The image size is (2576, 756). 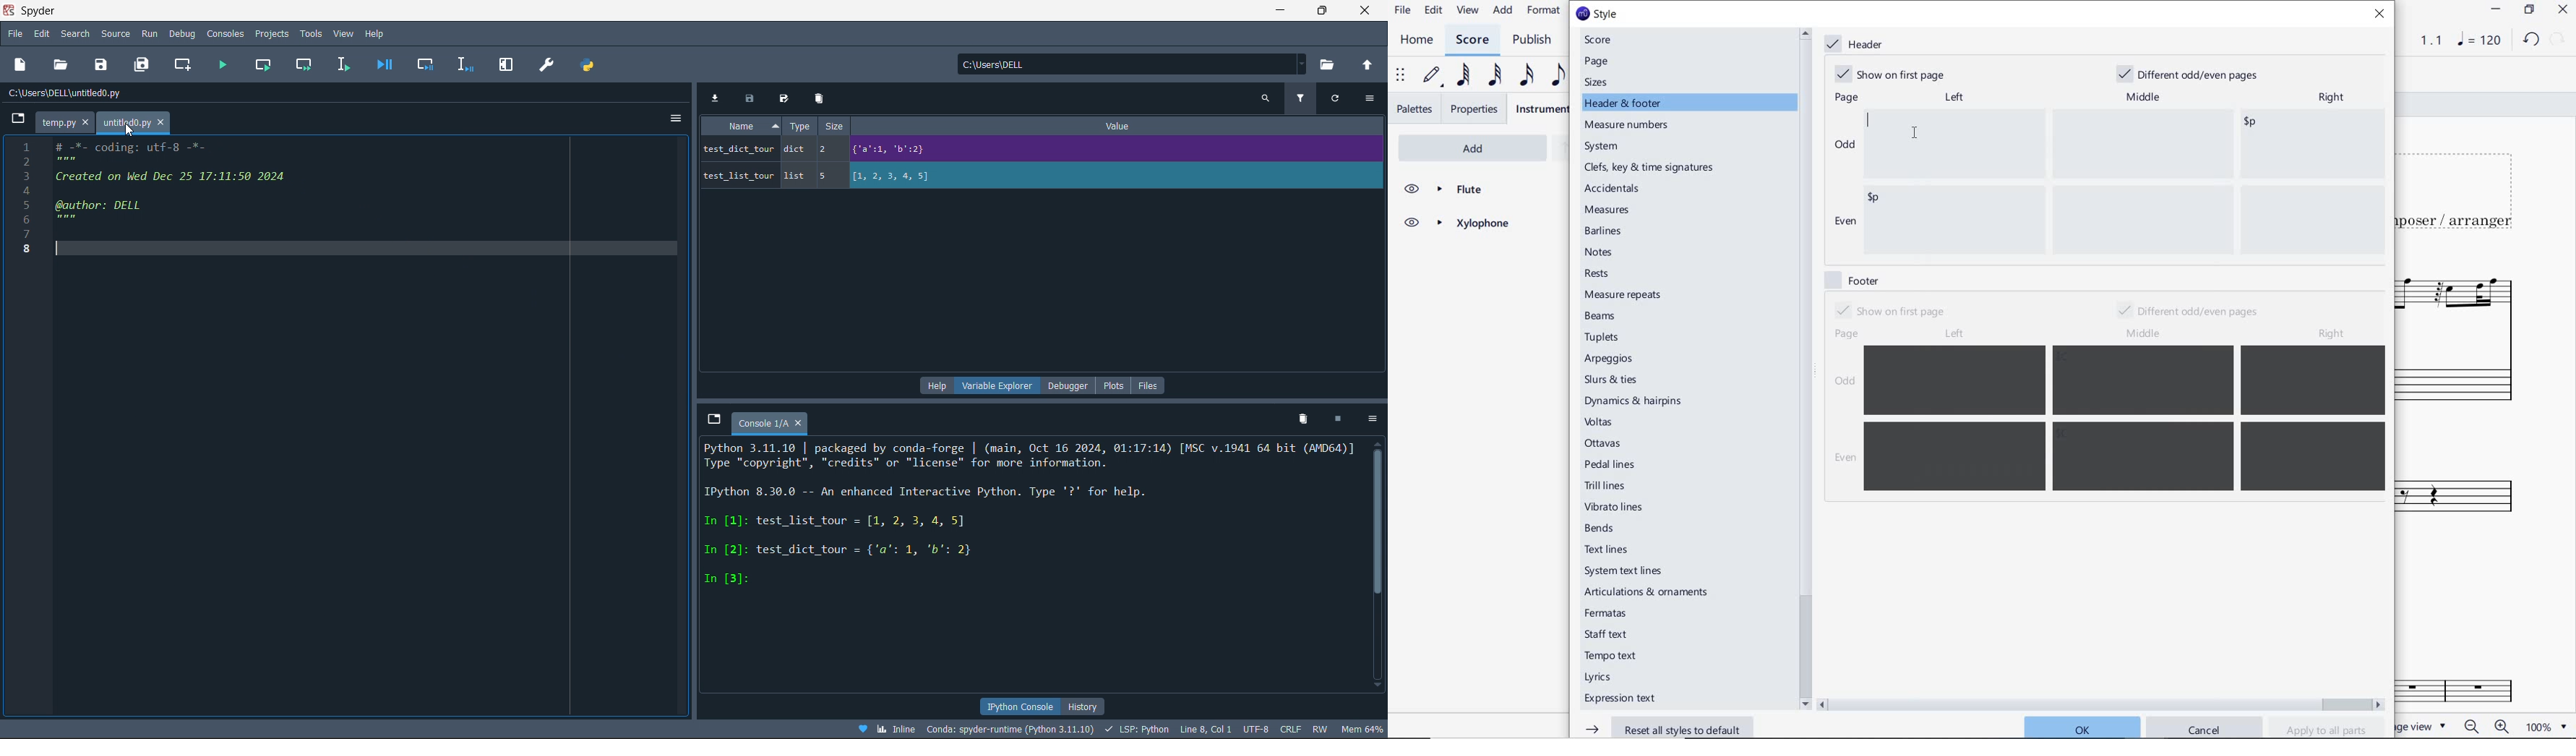 What do you see at coordinates (1321, 729) in the screenshot?
I see `RW` at bounding box center [1321, 729].